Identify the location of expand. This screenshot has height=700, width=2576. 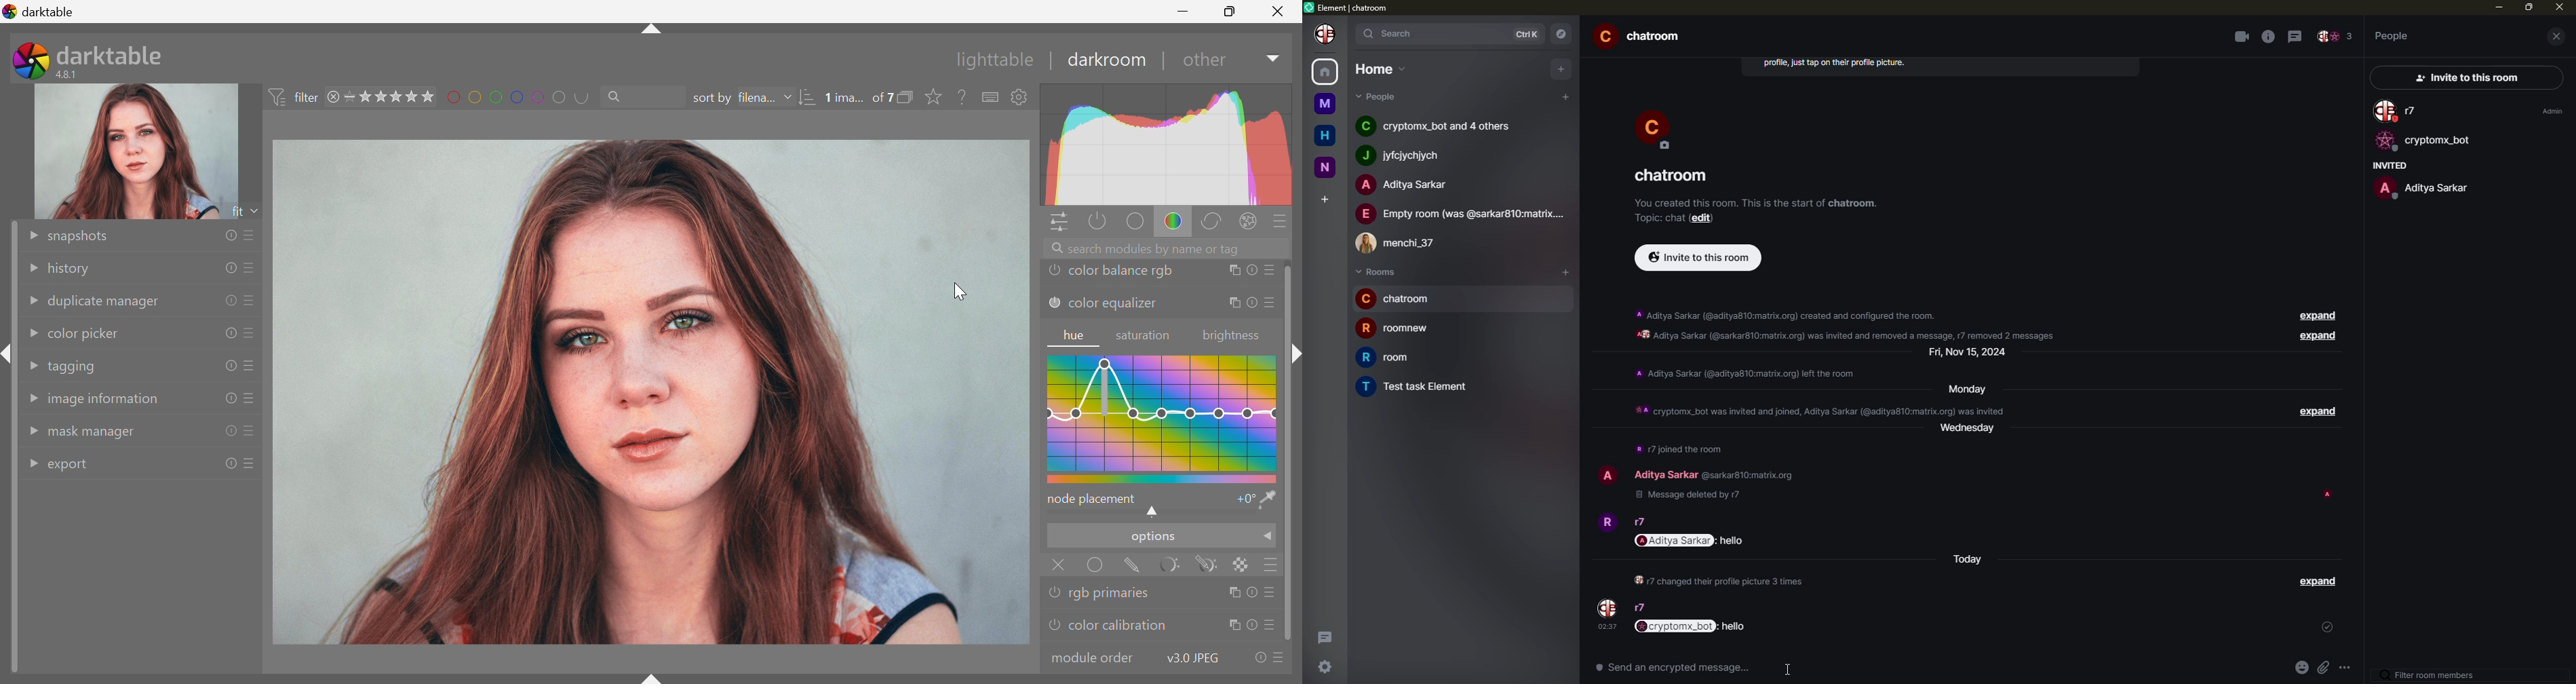
(2320, 317).